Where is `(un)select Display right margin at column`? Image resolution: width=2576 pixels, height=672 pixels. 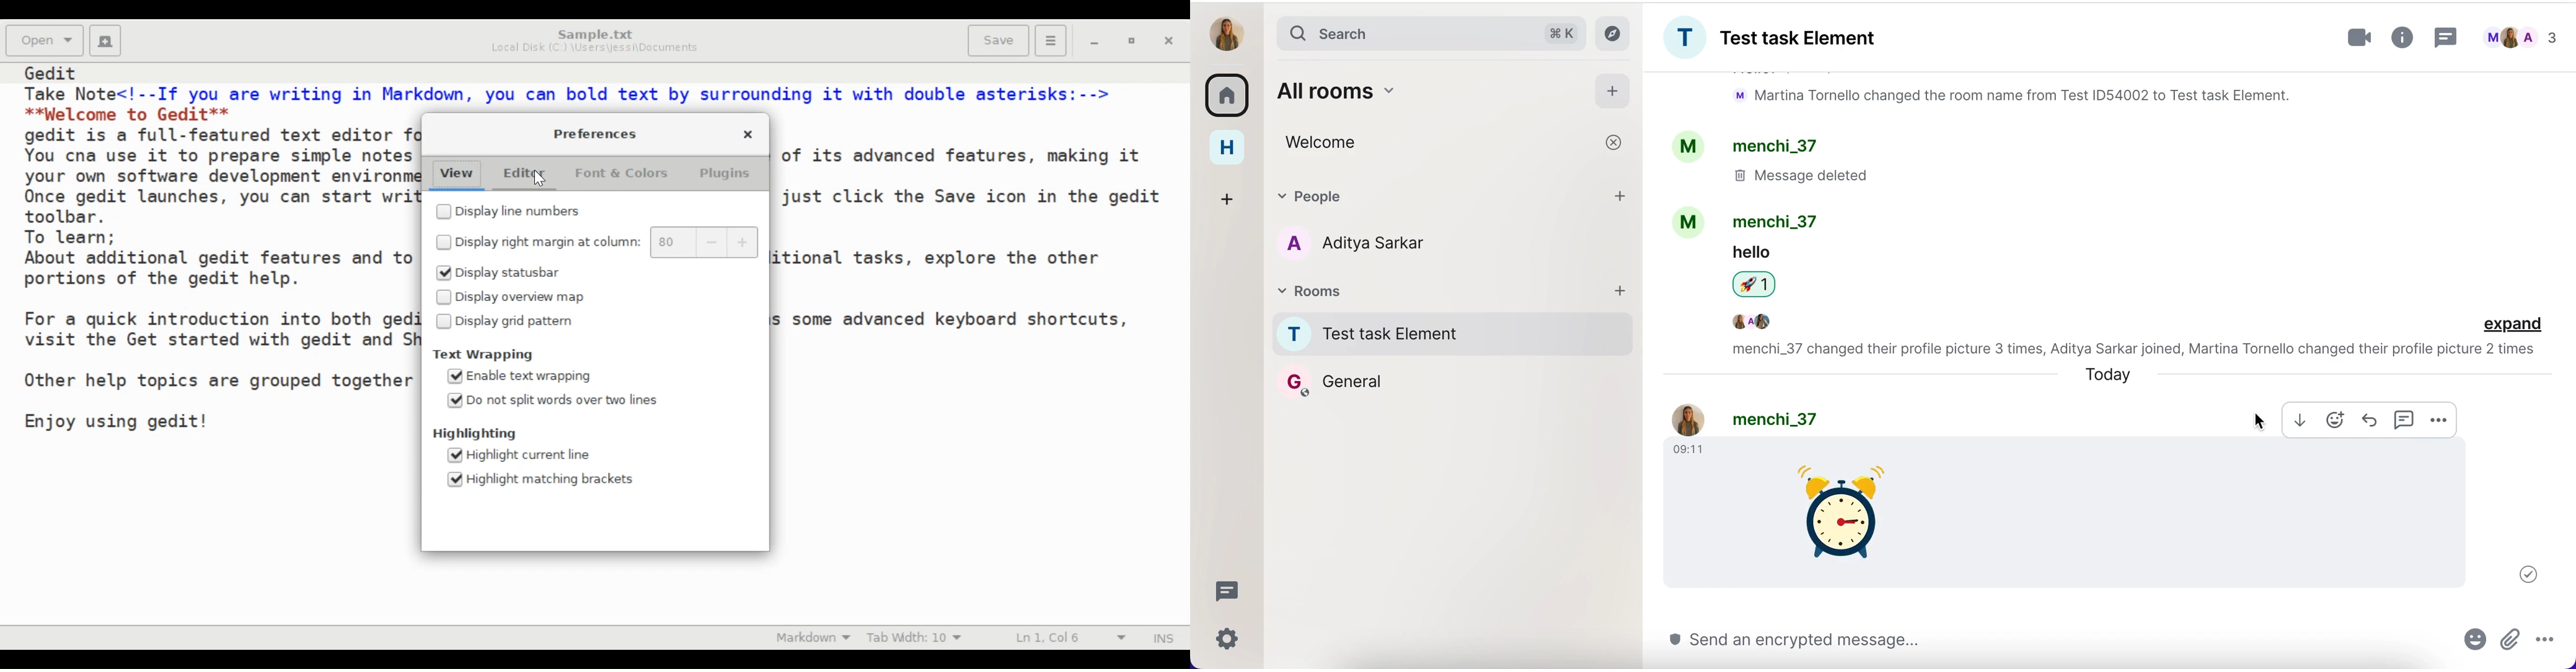 (un)select Display right margin at column is located at coordinates (537, 242).